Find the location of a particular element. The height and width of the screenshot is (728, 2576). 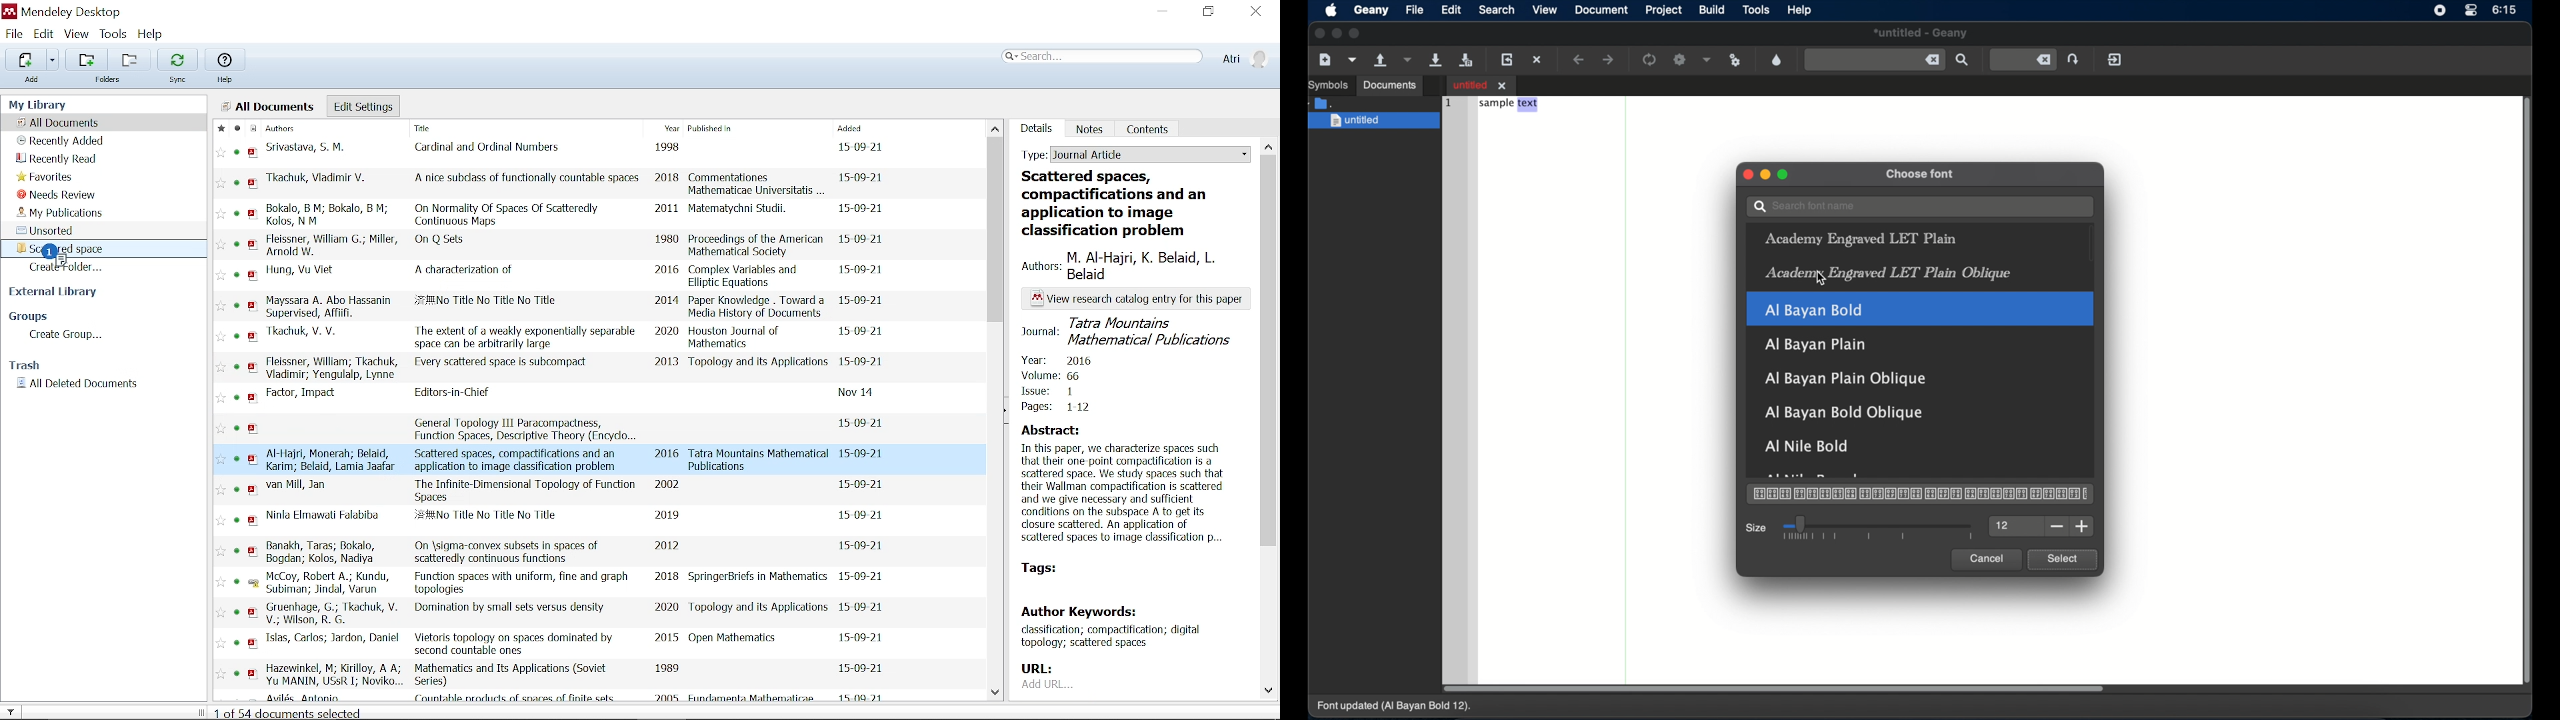

choose more build actions is located at coordinates (1707, 59).